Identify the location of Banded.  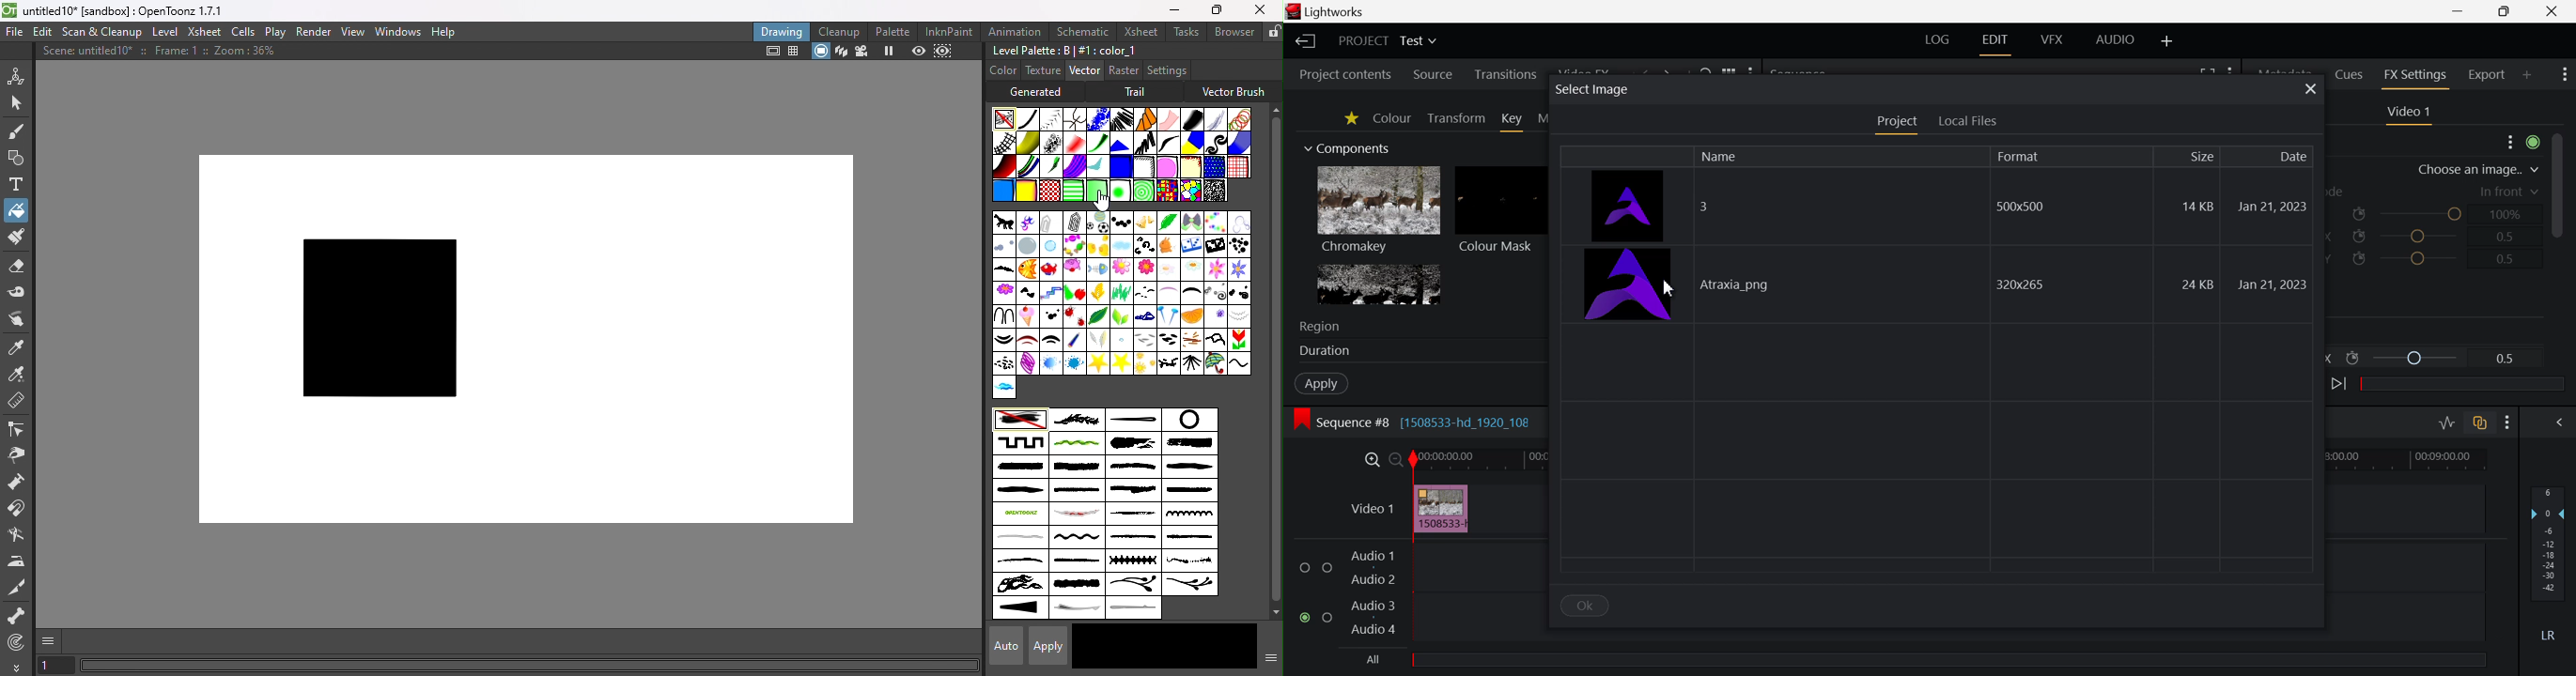
(1075, 190).